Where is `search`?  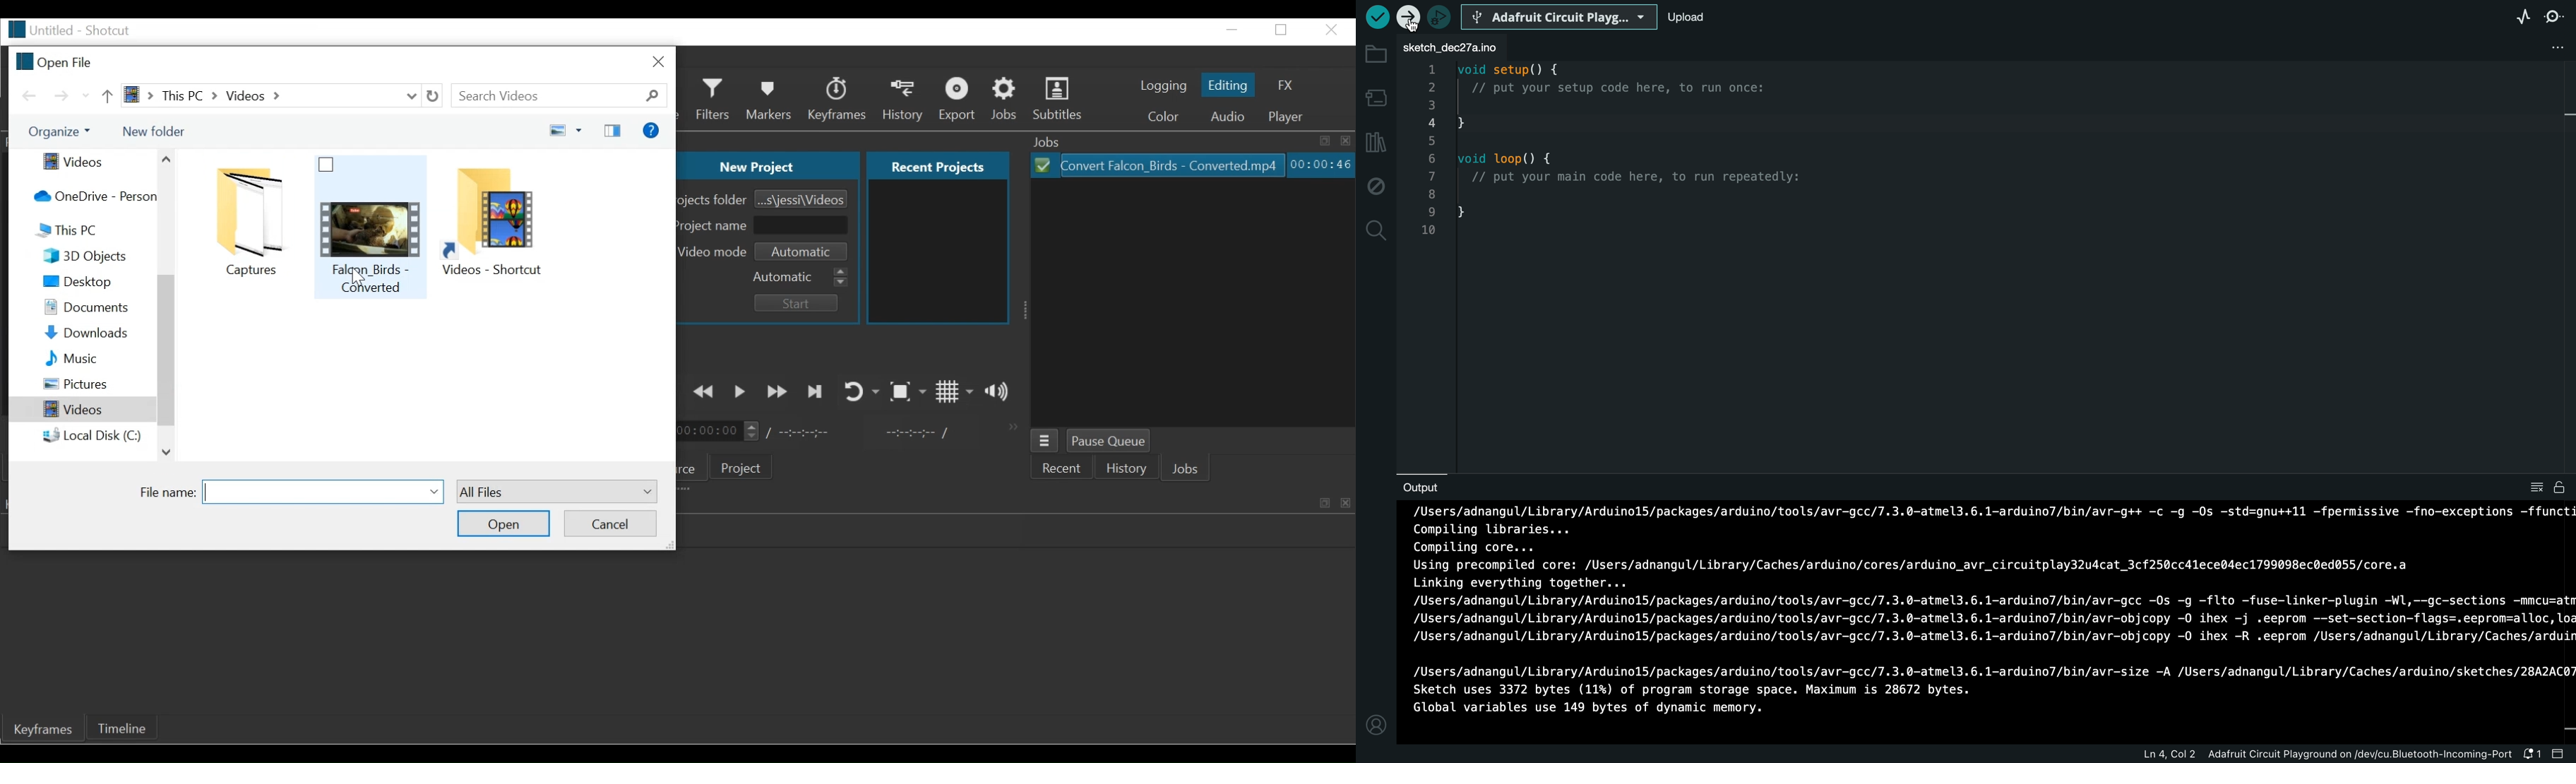
search is located at coordinates (1375, 230).